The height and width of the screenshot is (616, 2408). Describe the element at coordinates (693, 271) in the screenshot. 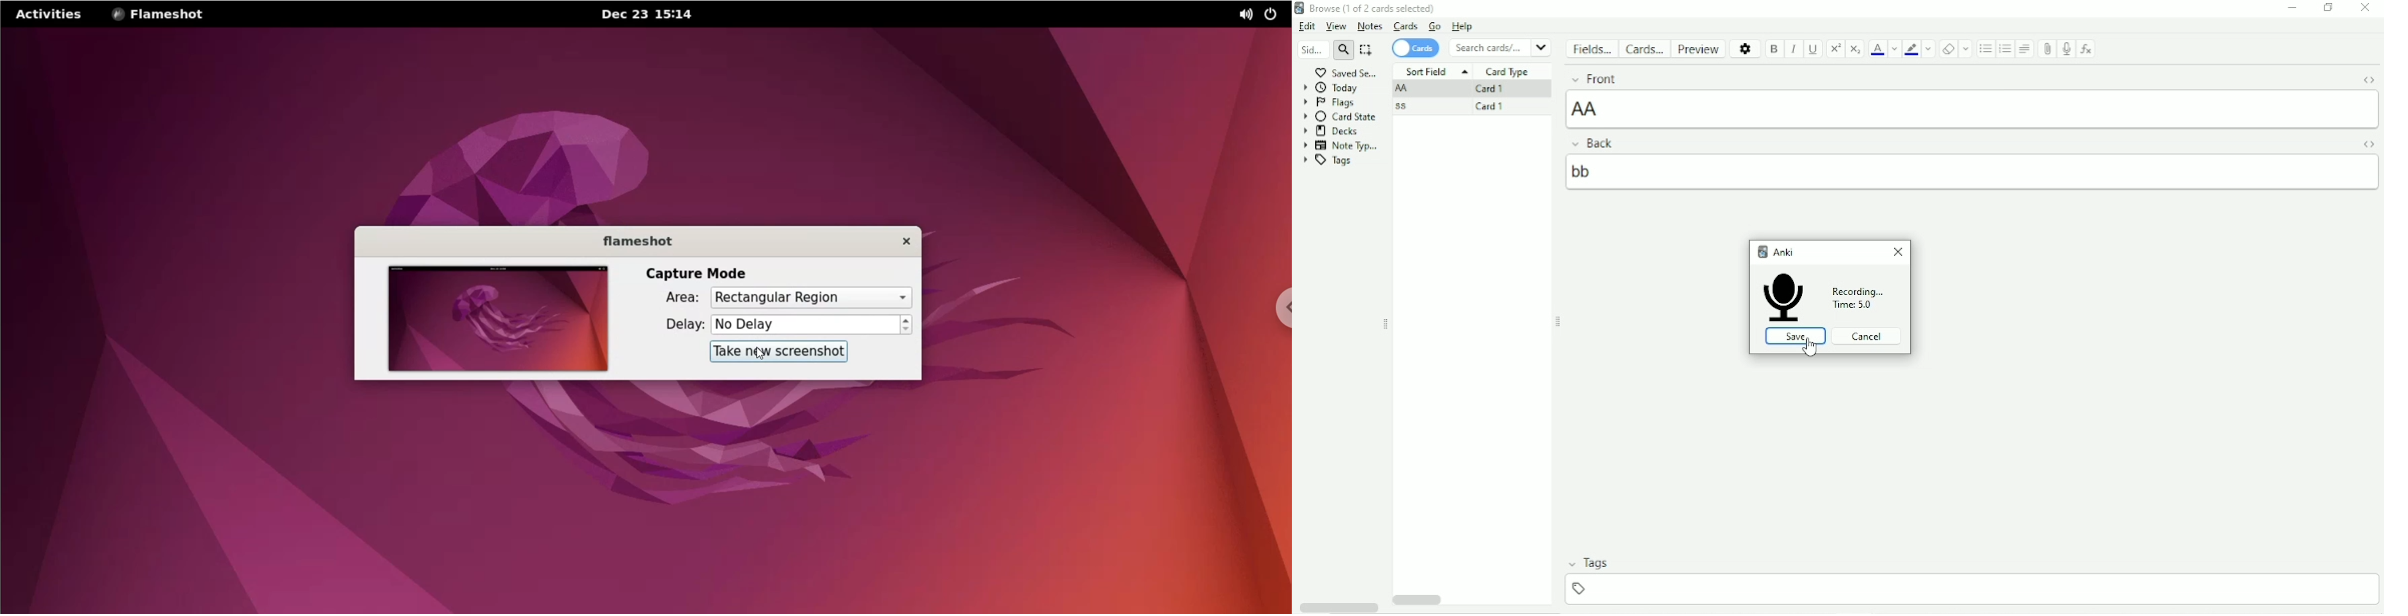

I see `capture mode` at that location.